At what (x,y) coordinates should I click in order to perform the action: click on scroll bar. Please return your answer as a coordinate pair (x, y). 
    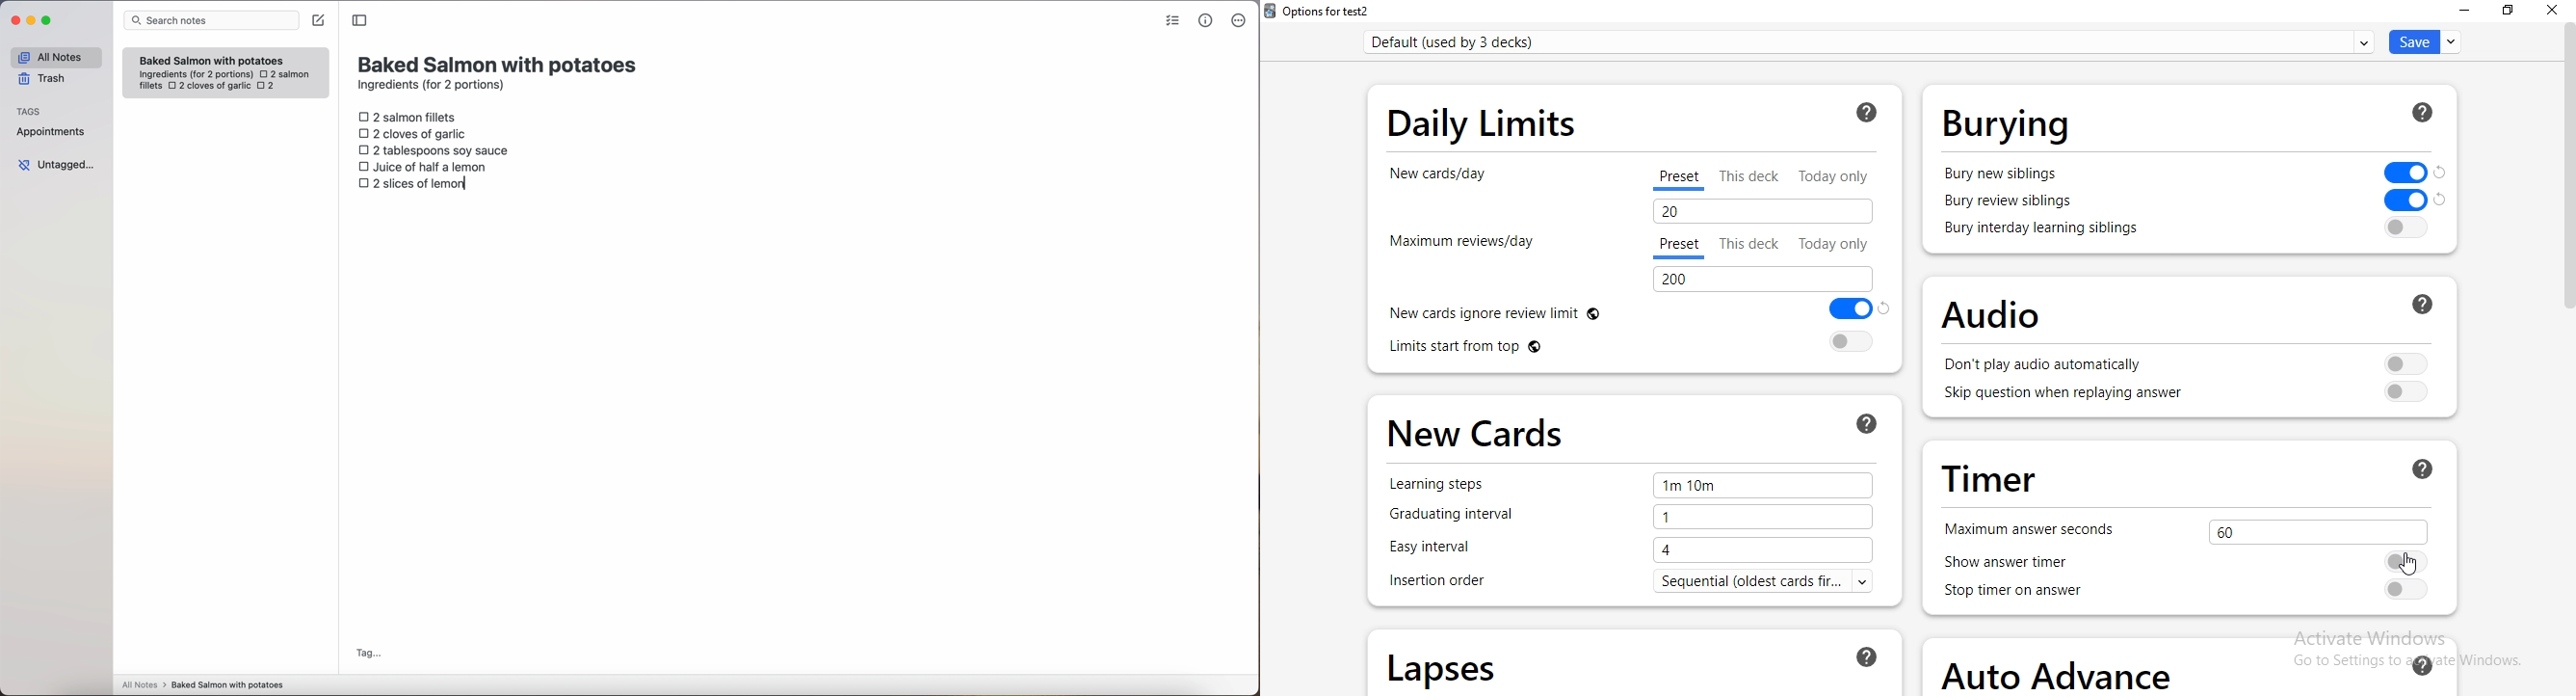
    Looking at the image, I should click on (2567, 166).